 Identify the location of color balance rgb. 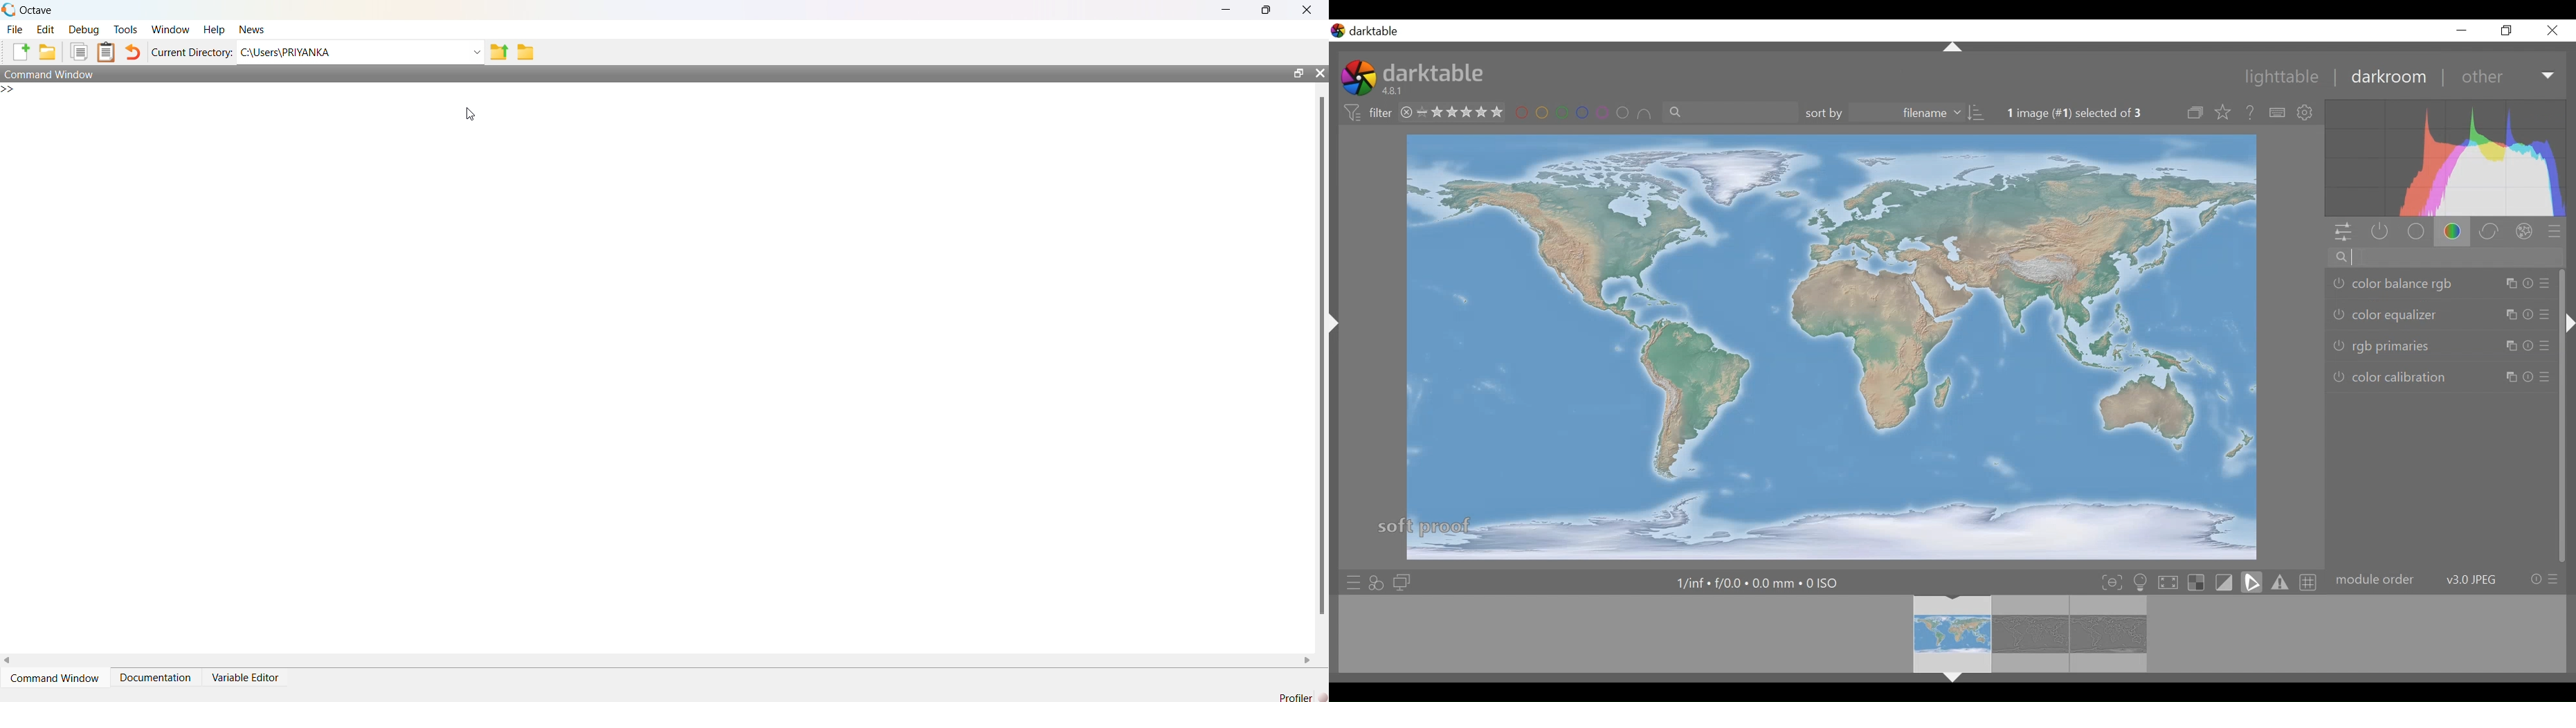
(2439, 285).